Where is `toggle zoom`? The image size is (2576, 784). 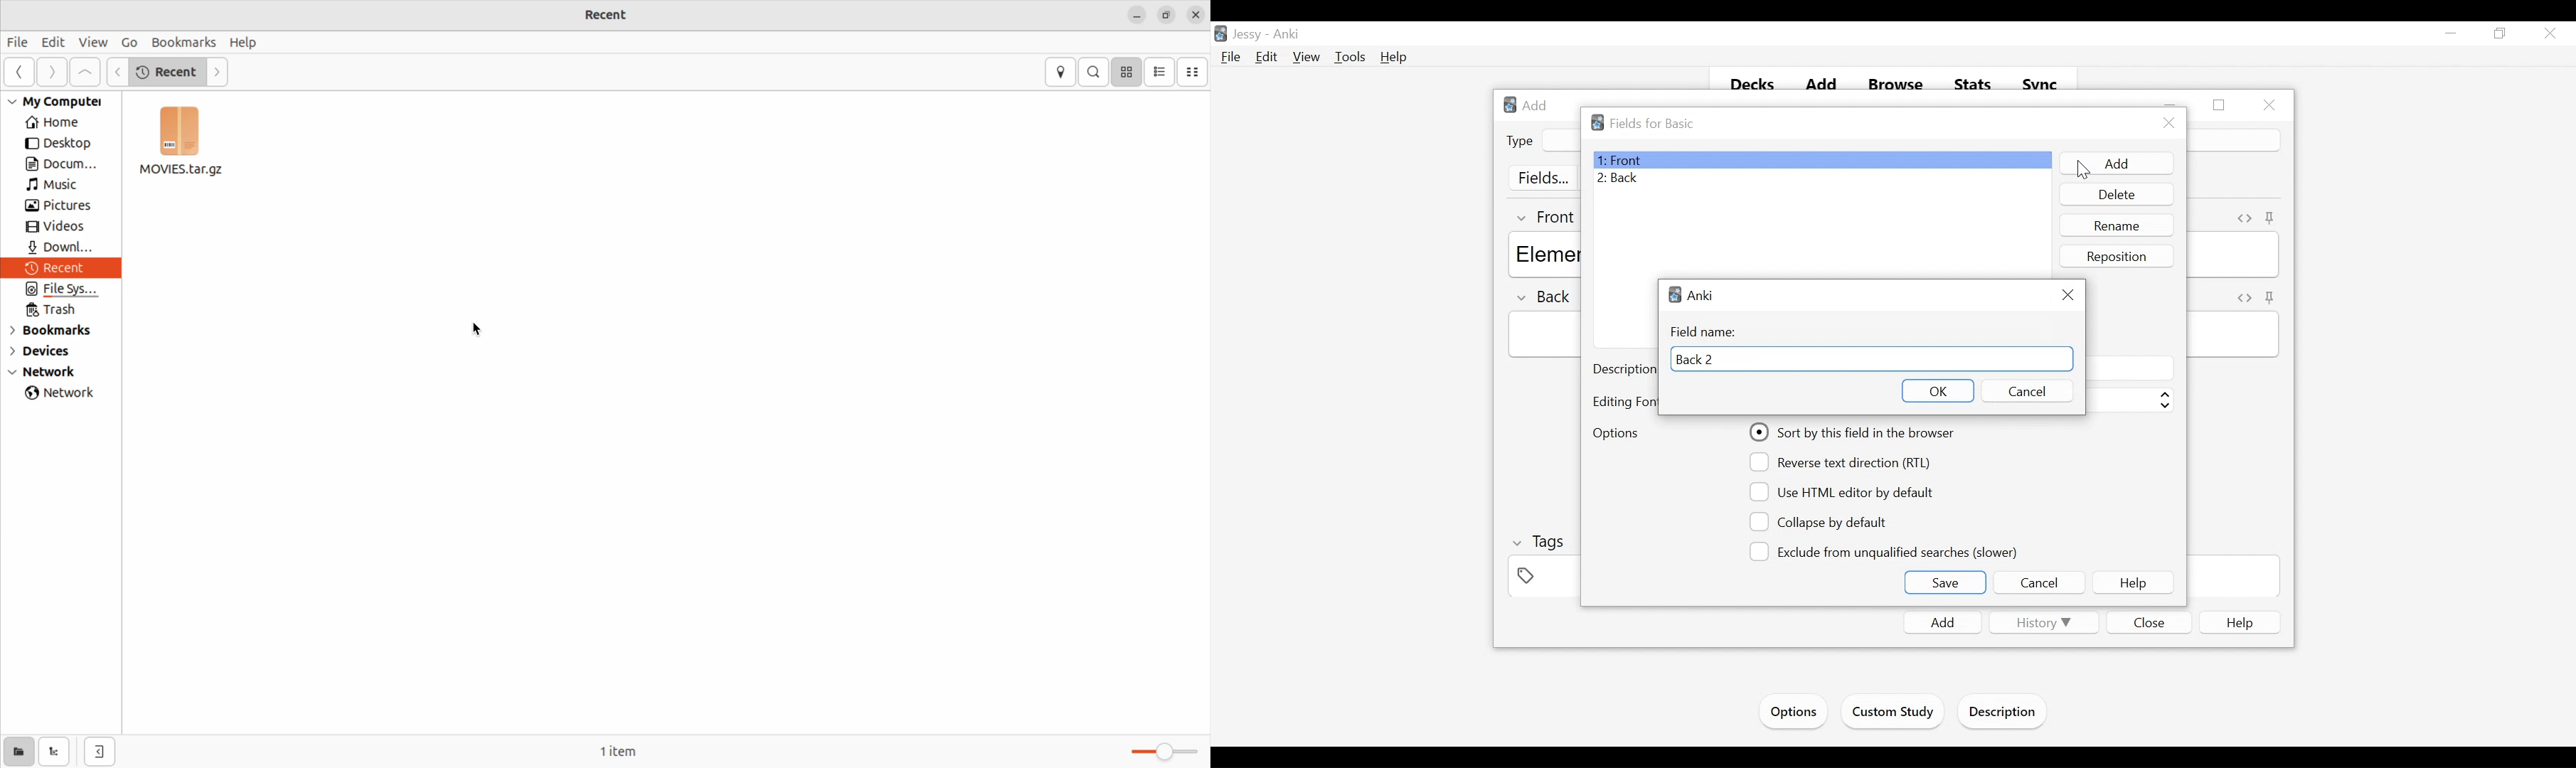 toggle zoom is located at coordinates (1155, 753).